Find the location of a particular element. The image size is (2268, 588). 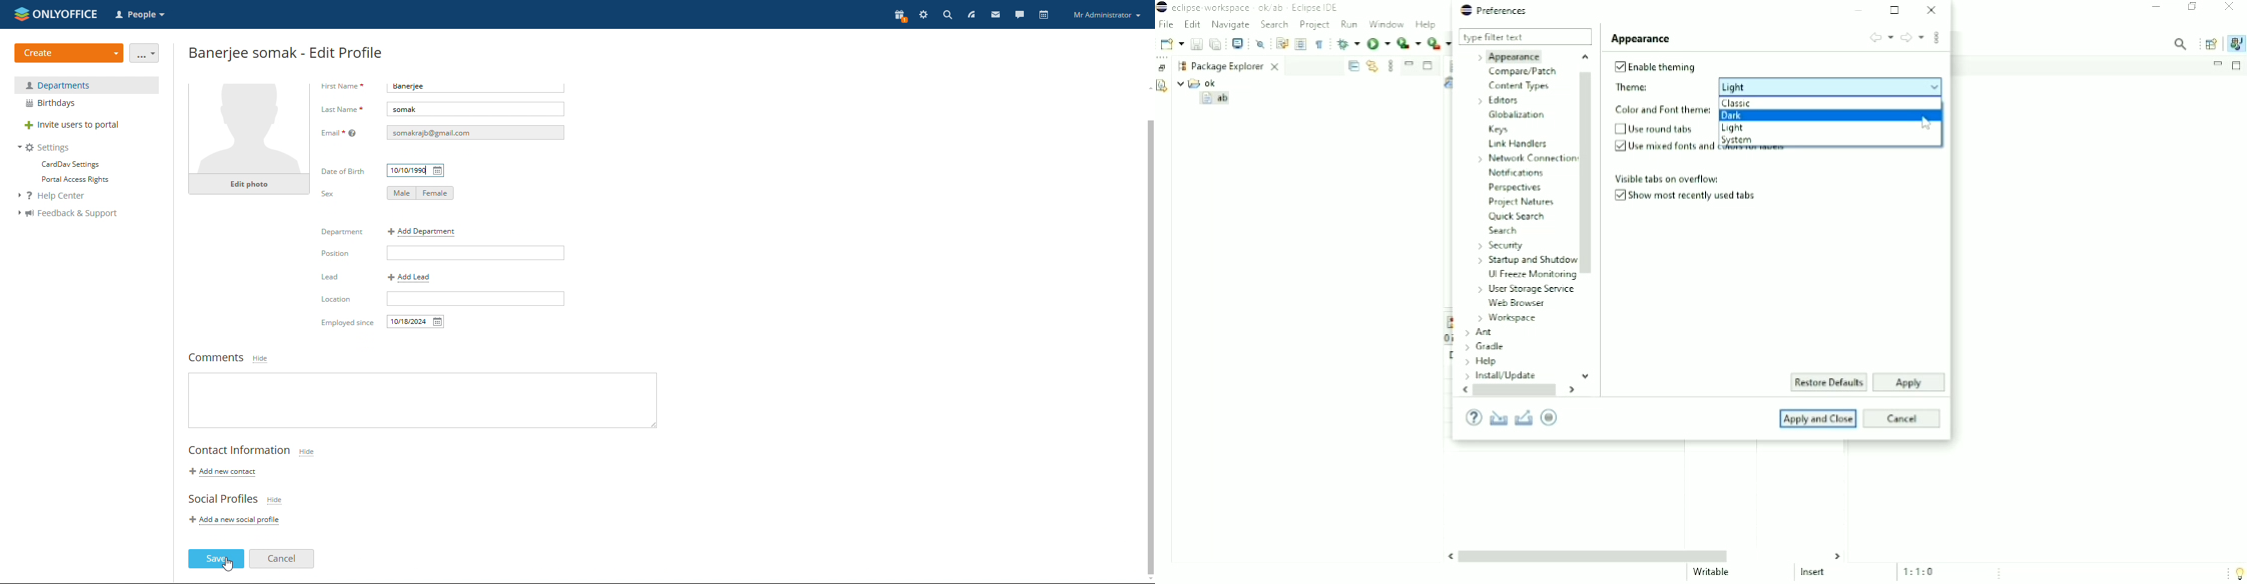

New is located at coordinates (1170, 44).